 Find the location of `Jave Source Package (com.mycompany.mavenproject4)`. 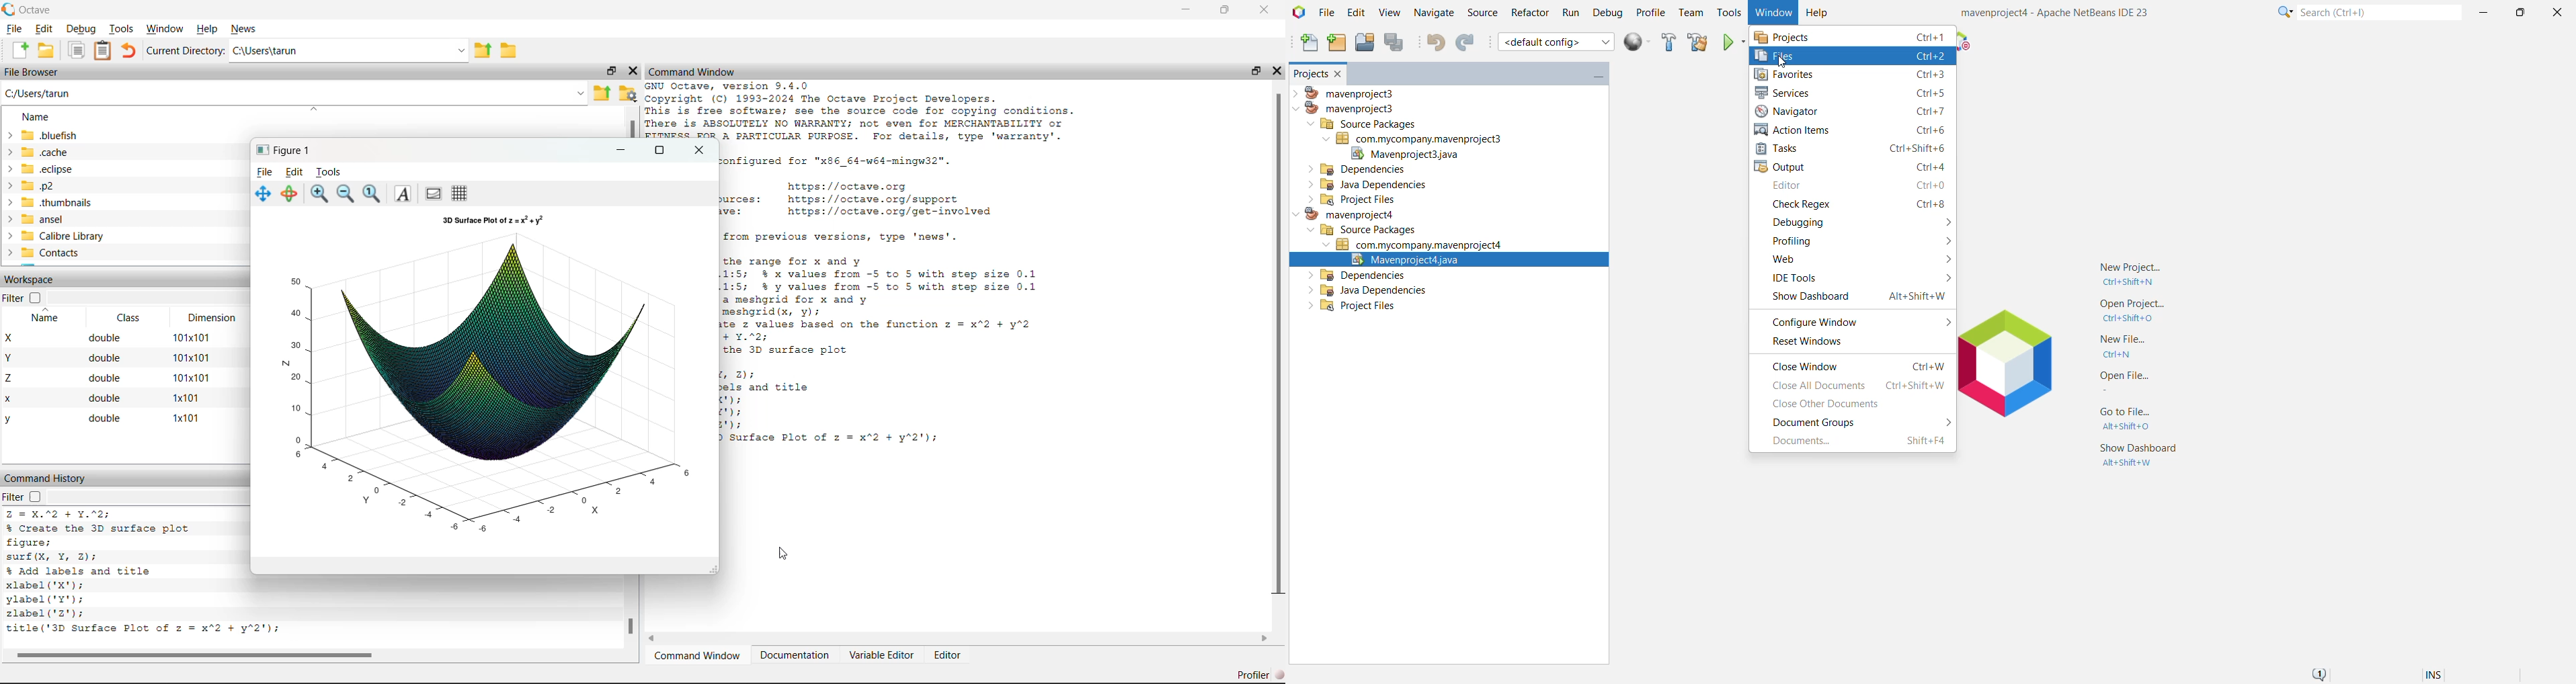

Jave Source Package (com.mycompany.mavenproject4) is located at coordinates (1418, 245).